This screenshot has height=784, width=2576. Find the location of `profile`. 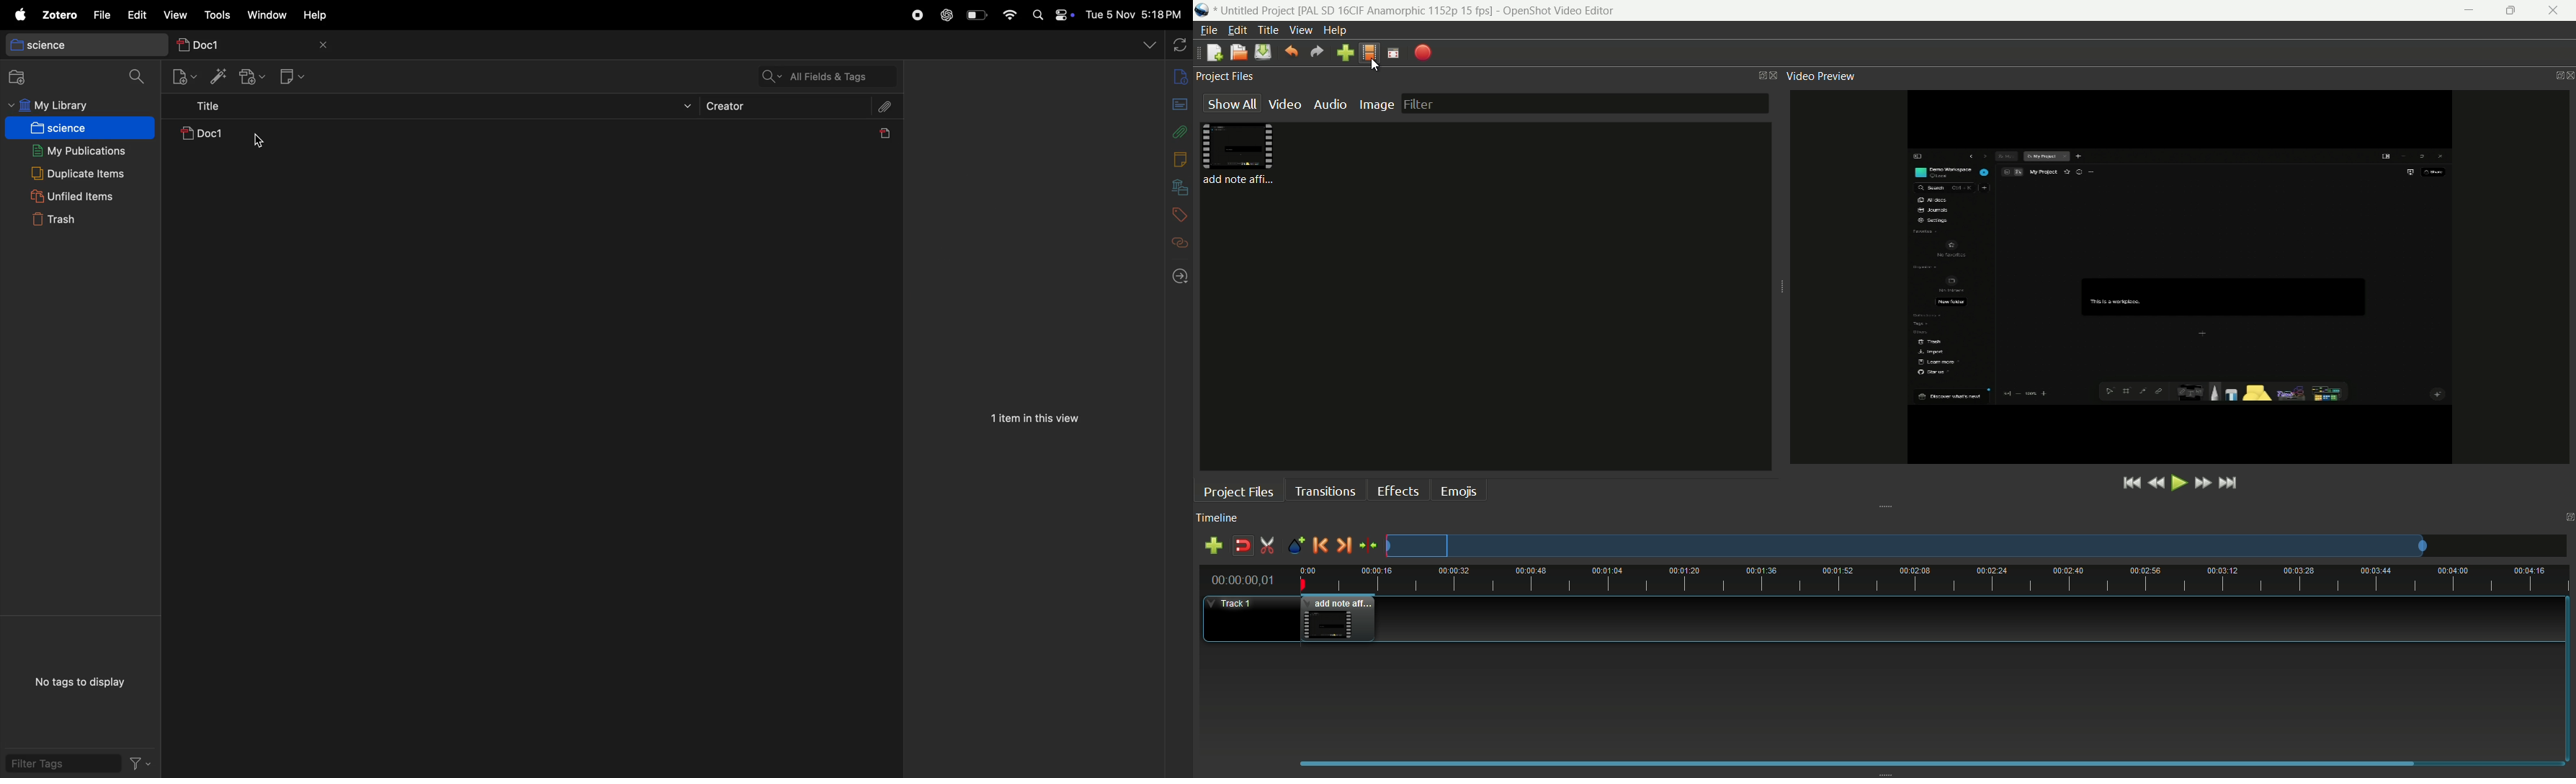

profile is located at coordinates (1371, 52).